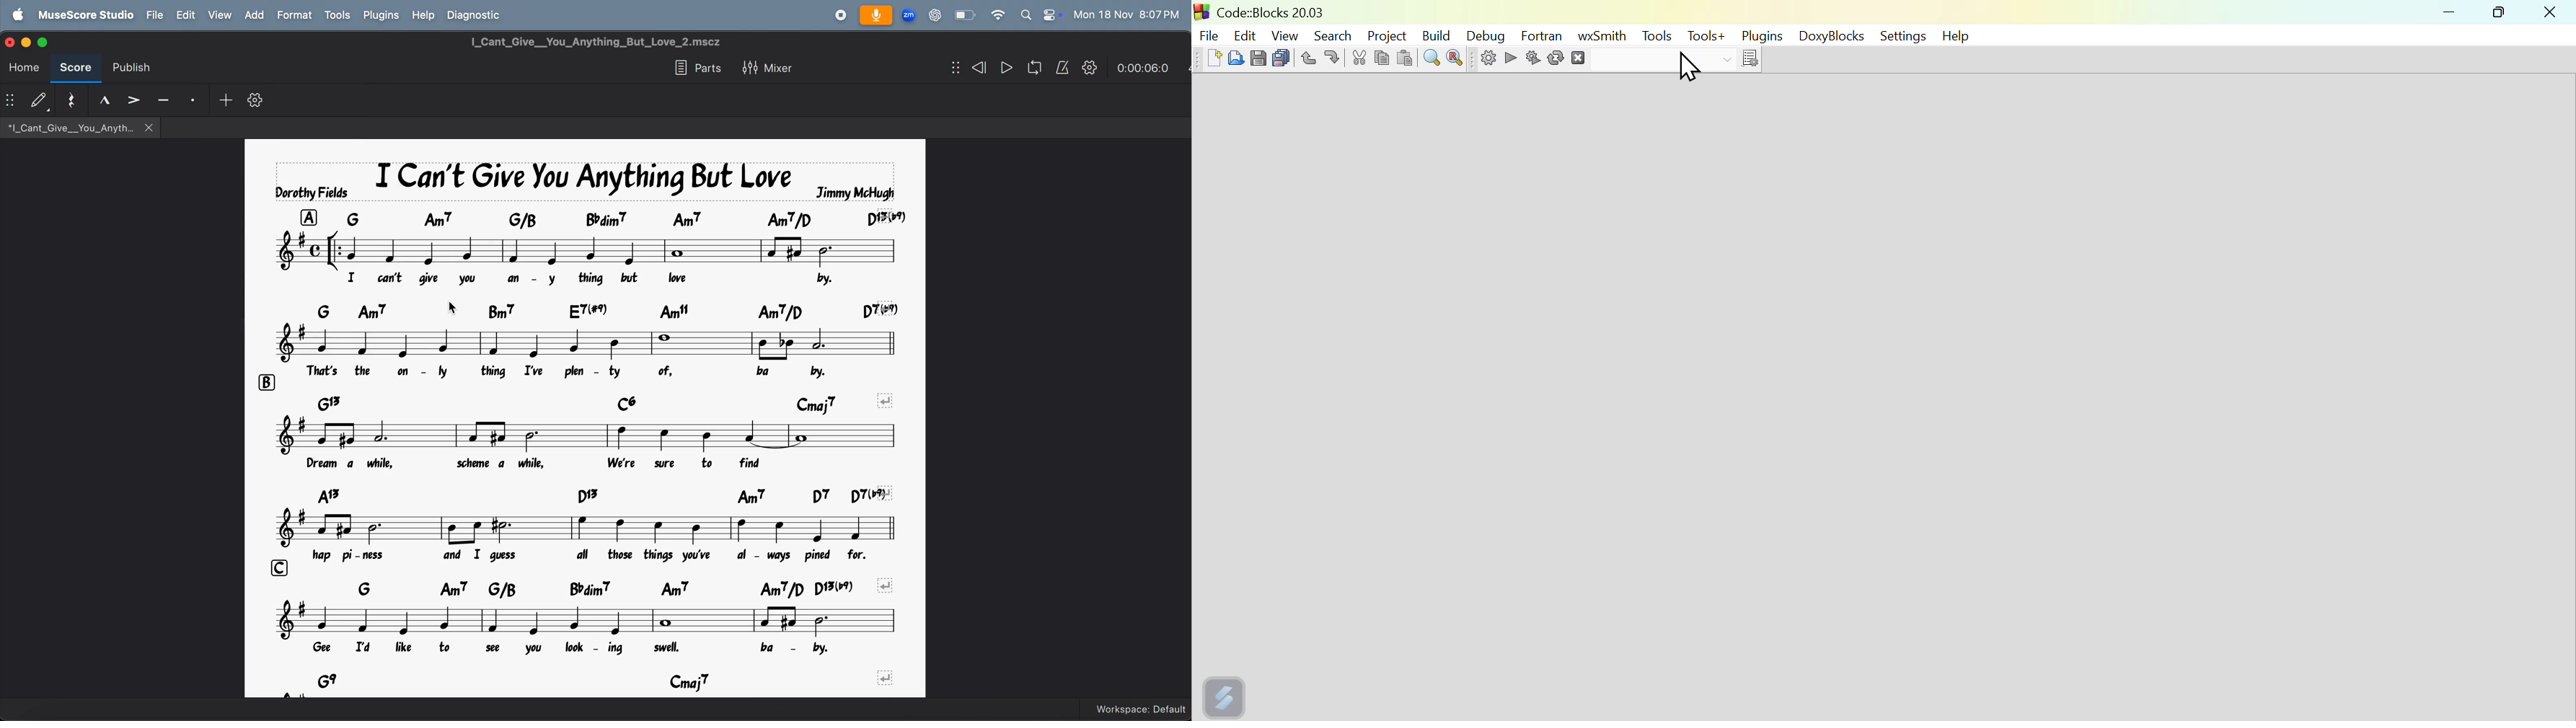 The image size is (2576, 728). What do you see at coordinates (1141, 709) in the screenshot?
I see `Workspace Default` at bounding box center [1141, 709].